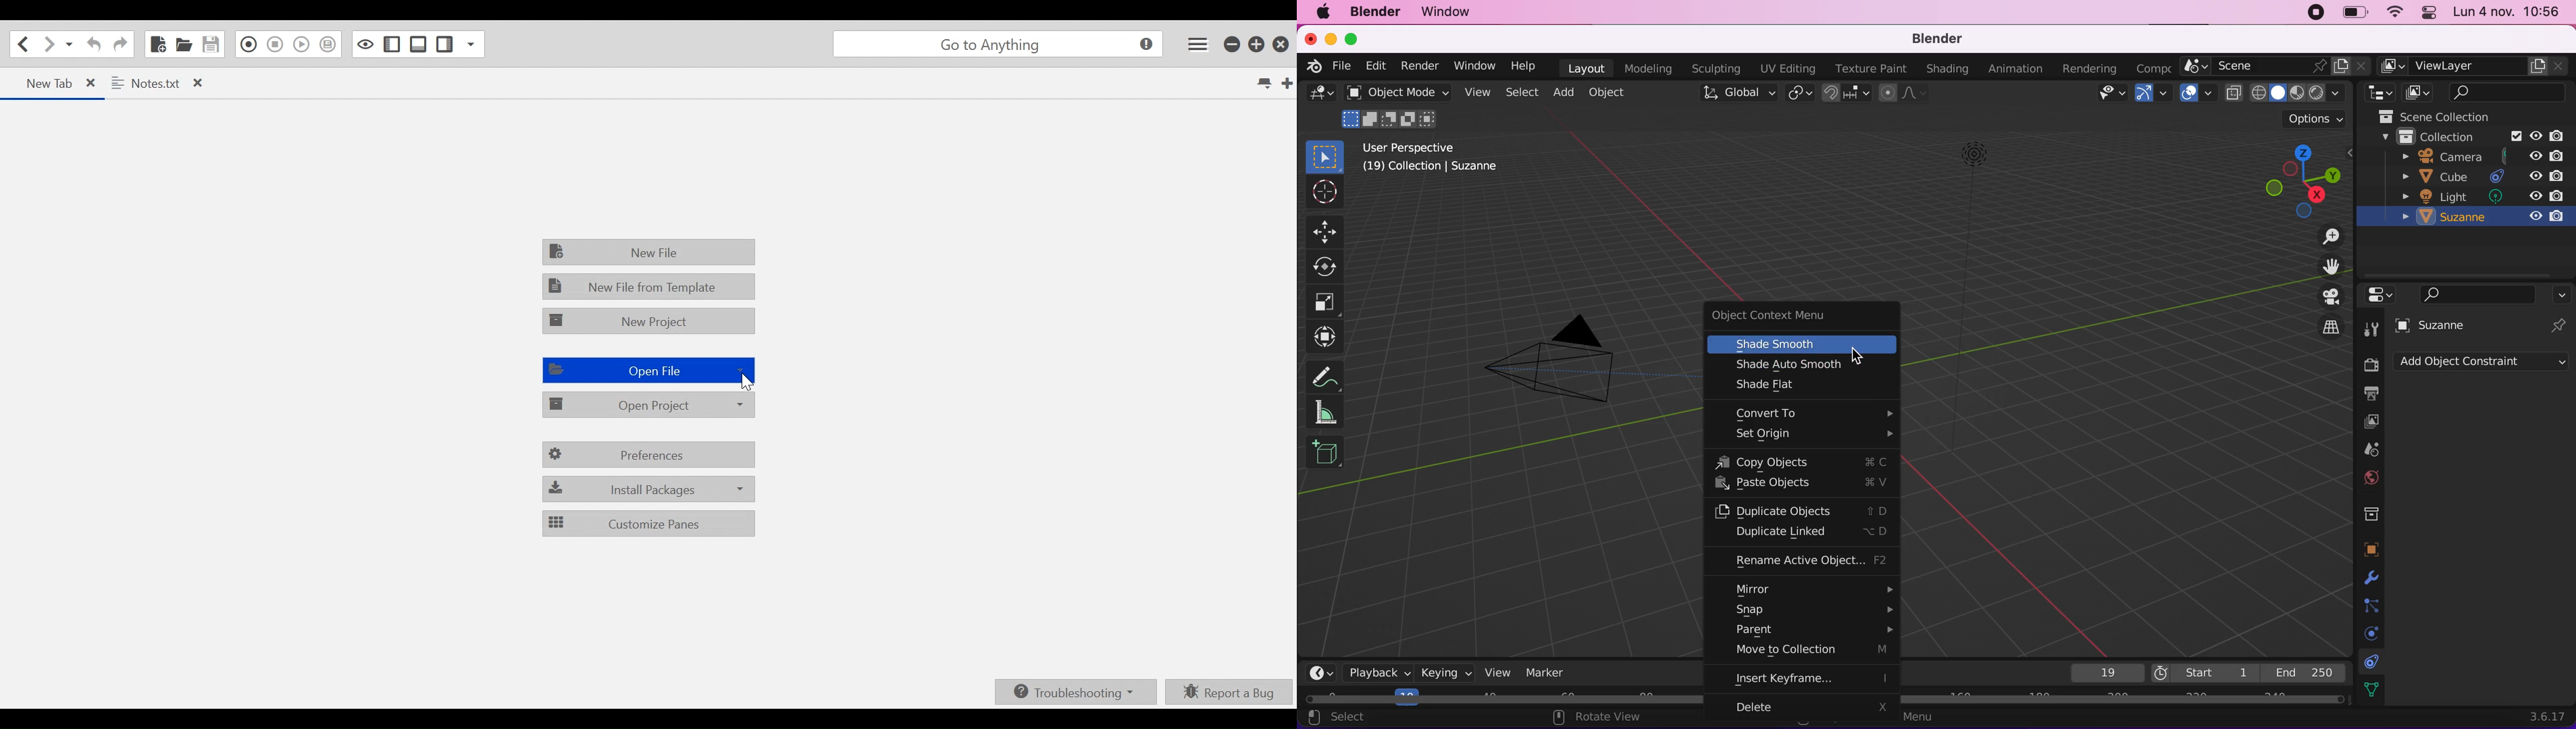 The width and height of the screenshot is (2576, 756). I want to click on wireframe display, so click(2260, 94).